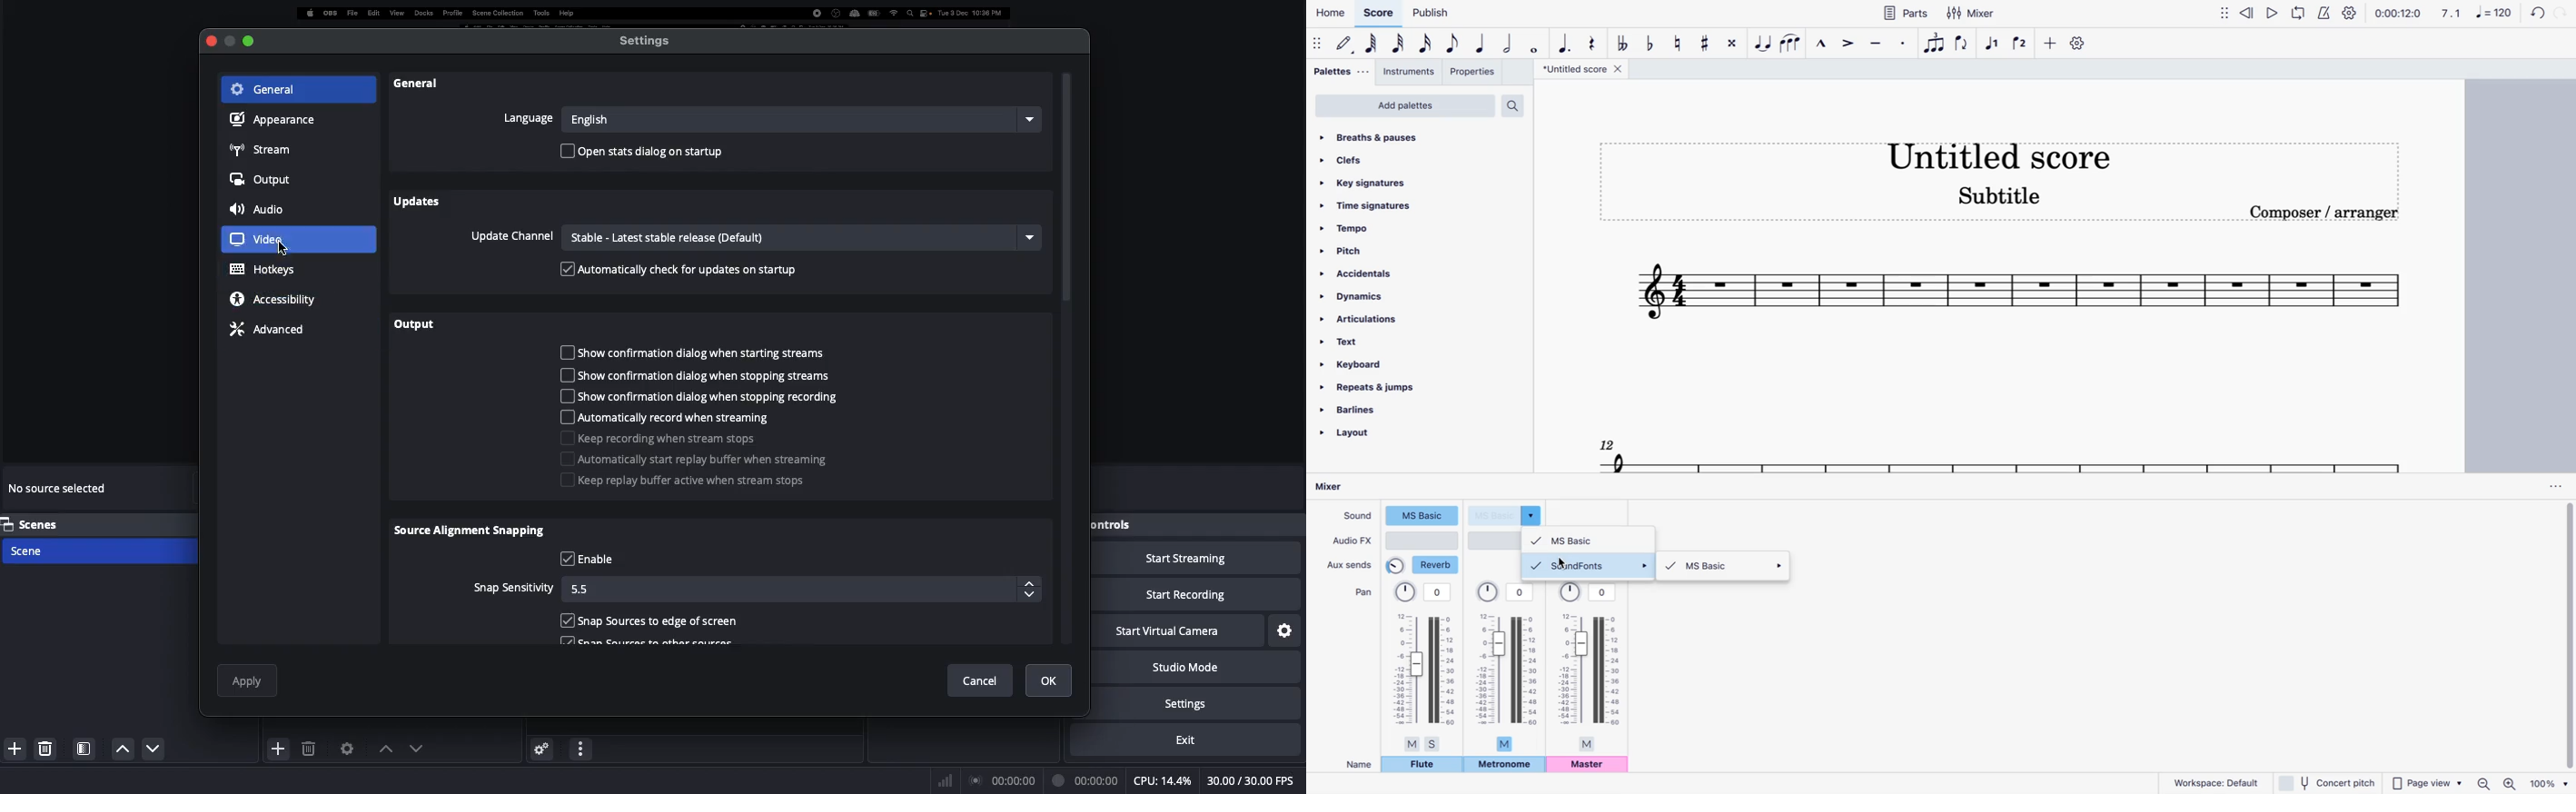 This screenshot has width=2576, height=812. Describe the element at coordinates (1389, 273) in the screenshot. I see `accidentals` at that location.